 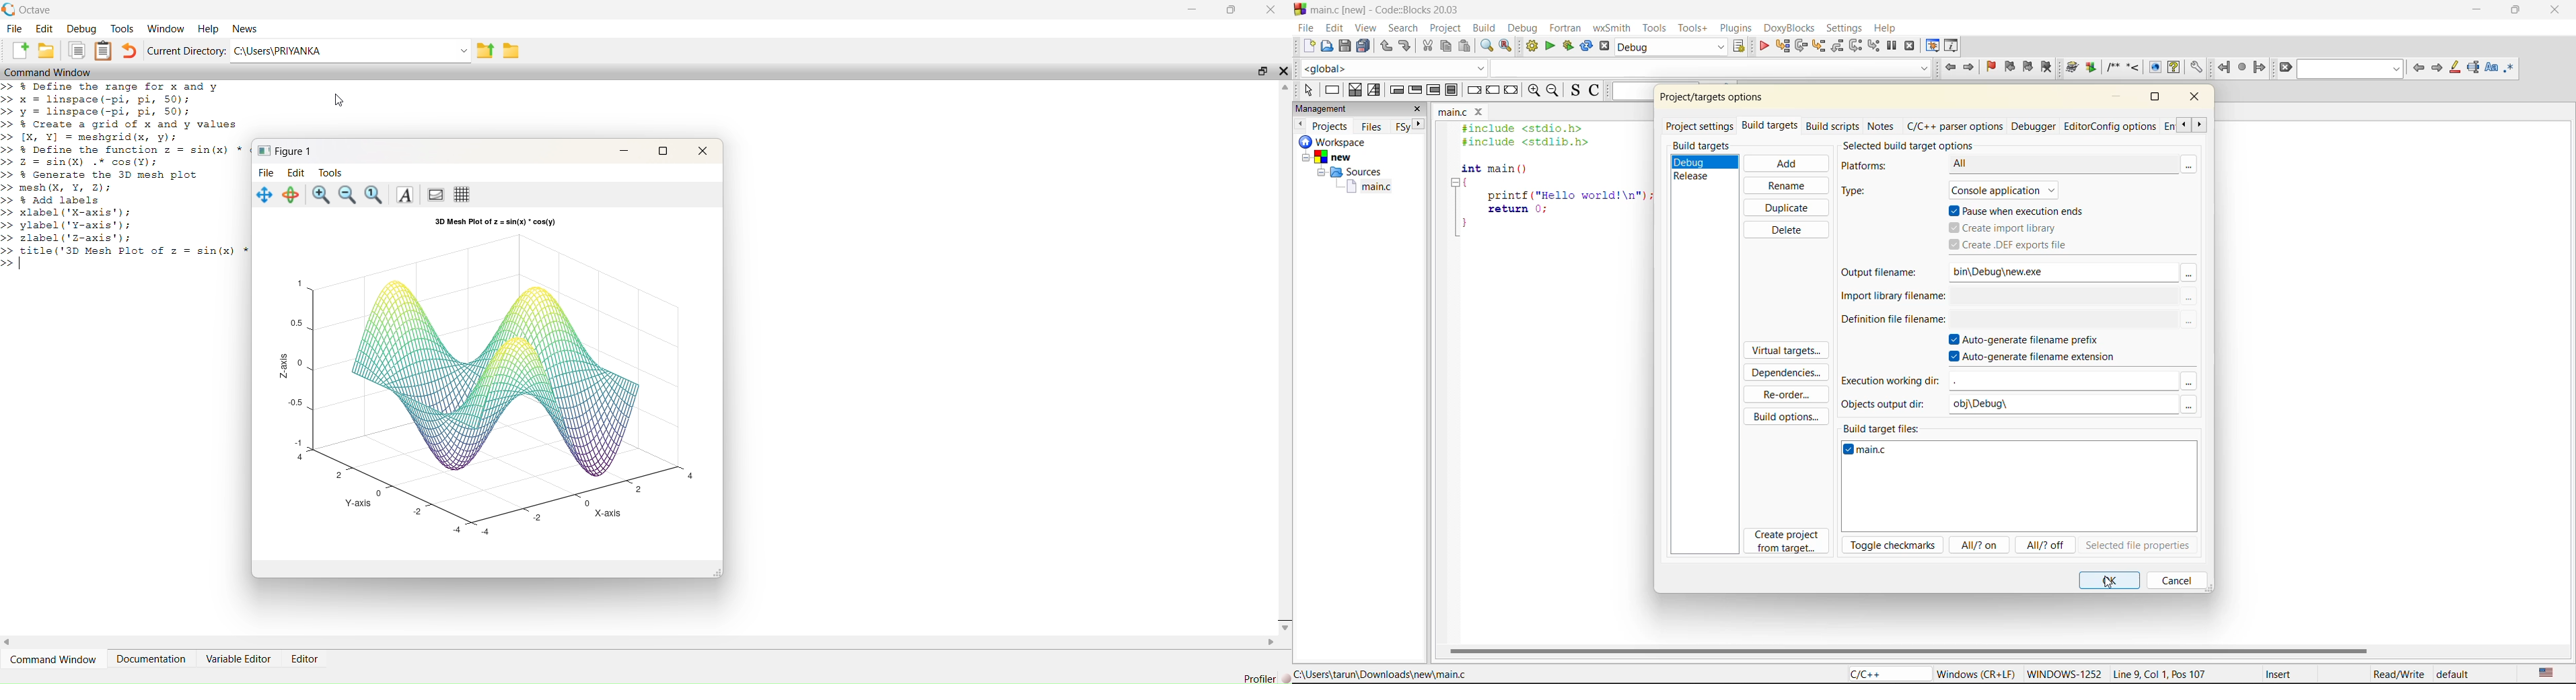 What do you see at coordinates (2556, 13) in the screenshot?
I see `close` at bounding box center [2556, 13].